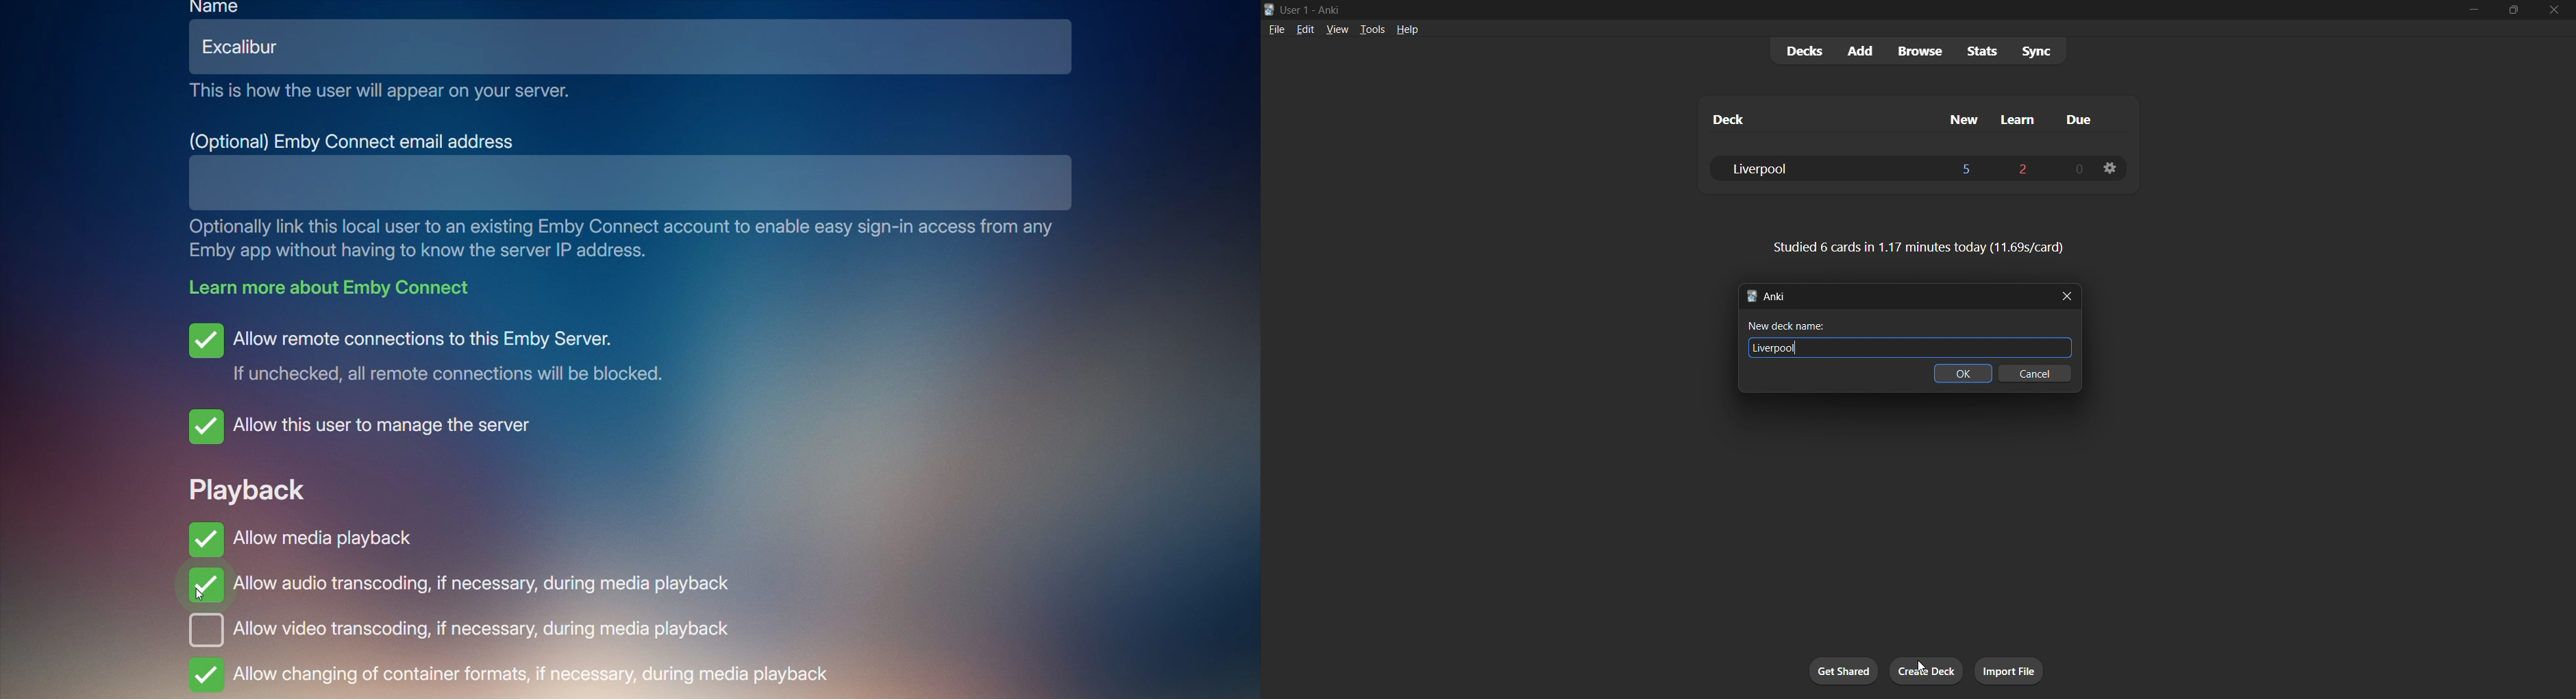  Describe the element at coordinates (1903, 326) in the screenshot. I see `new deck name` at that location.